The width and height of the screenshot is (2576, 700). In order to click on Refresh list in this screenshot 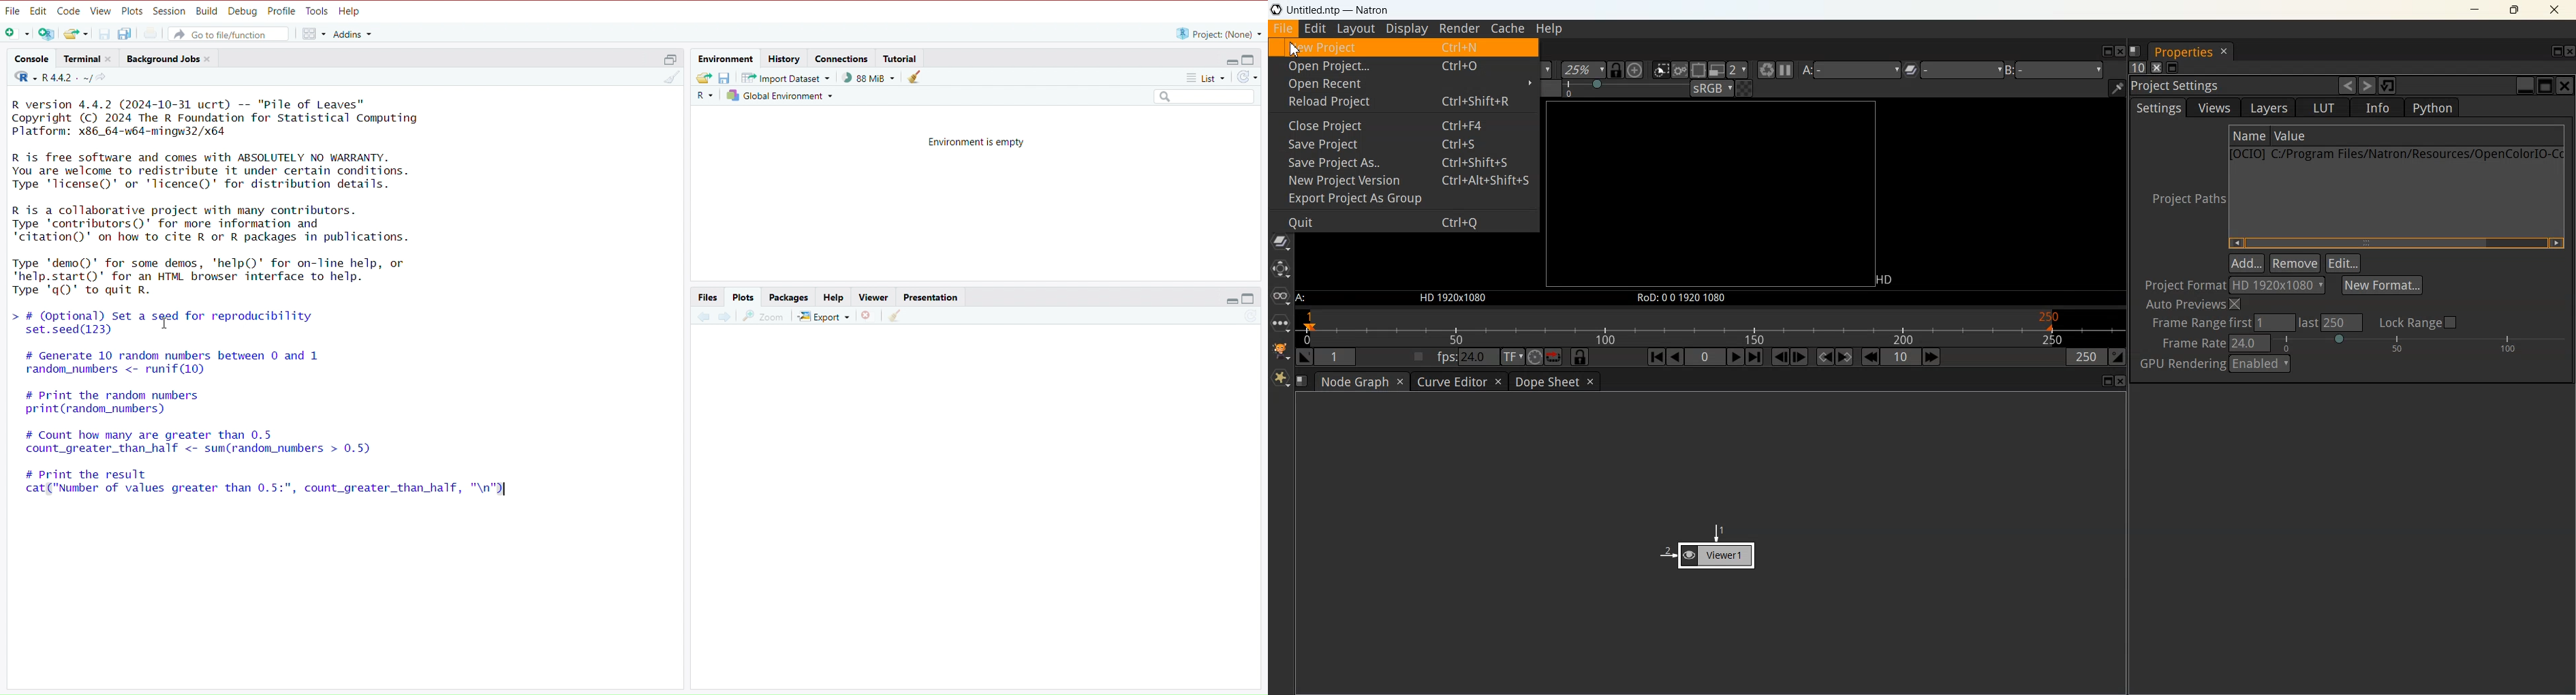, I will do `click(1246, 77)`.